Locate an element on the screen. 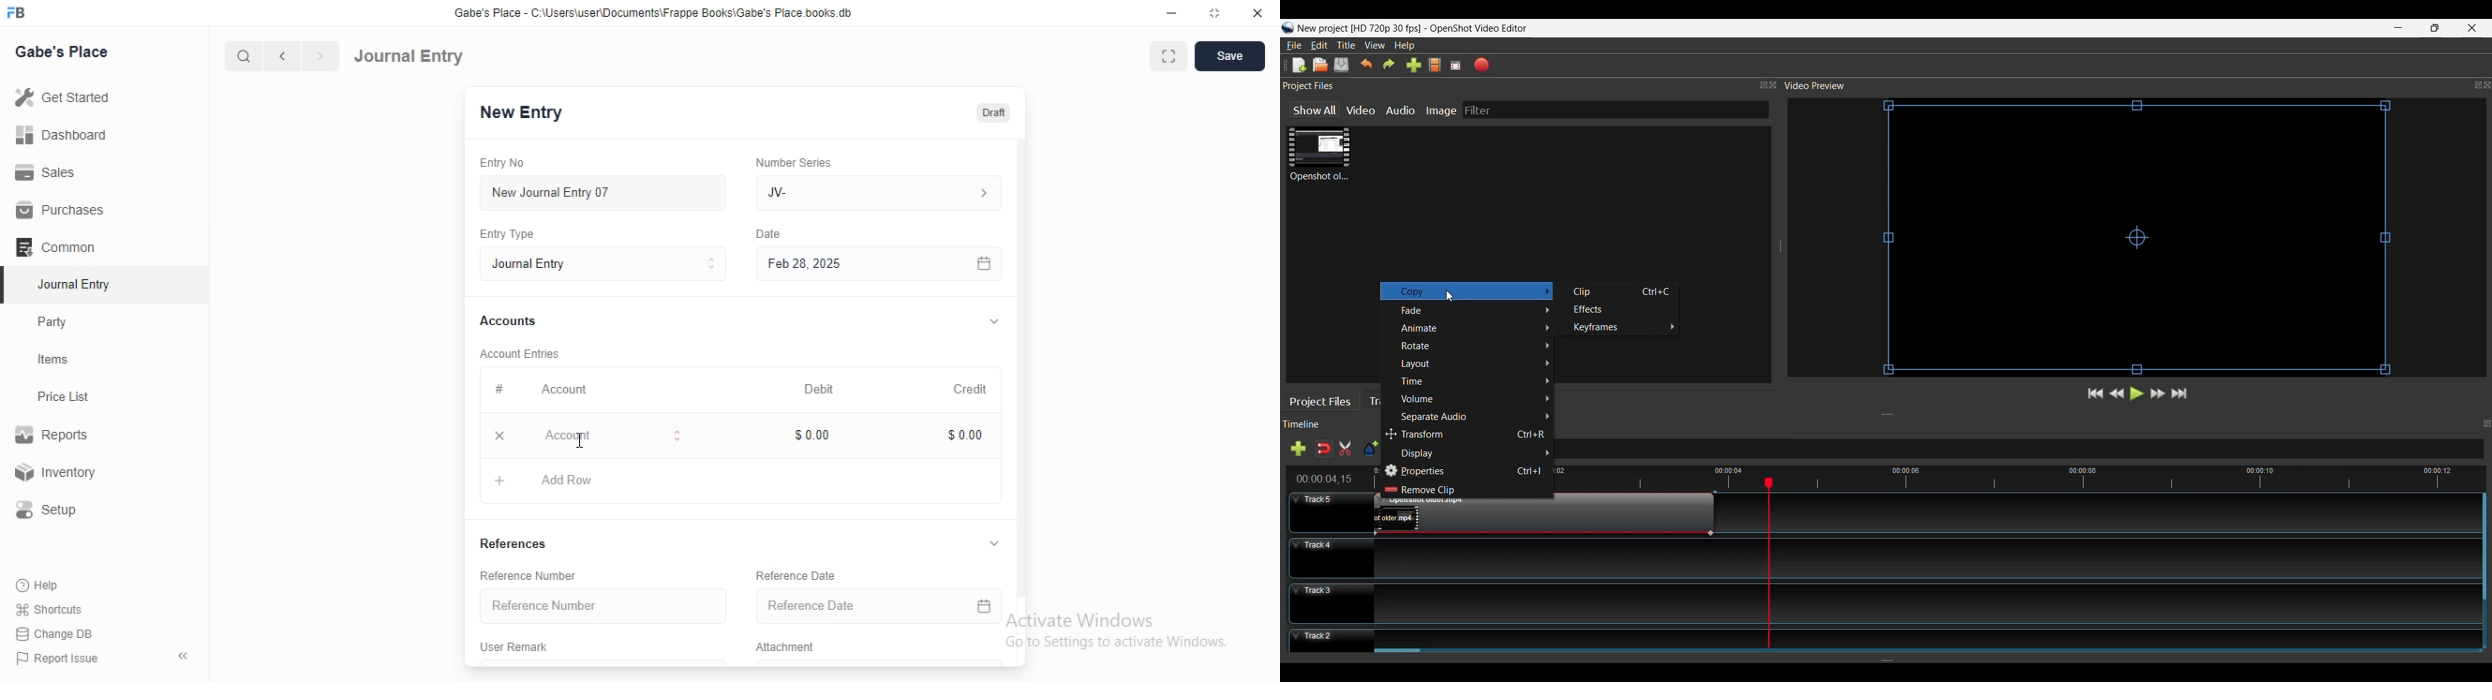  Date is located at coordinates (770, 233).